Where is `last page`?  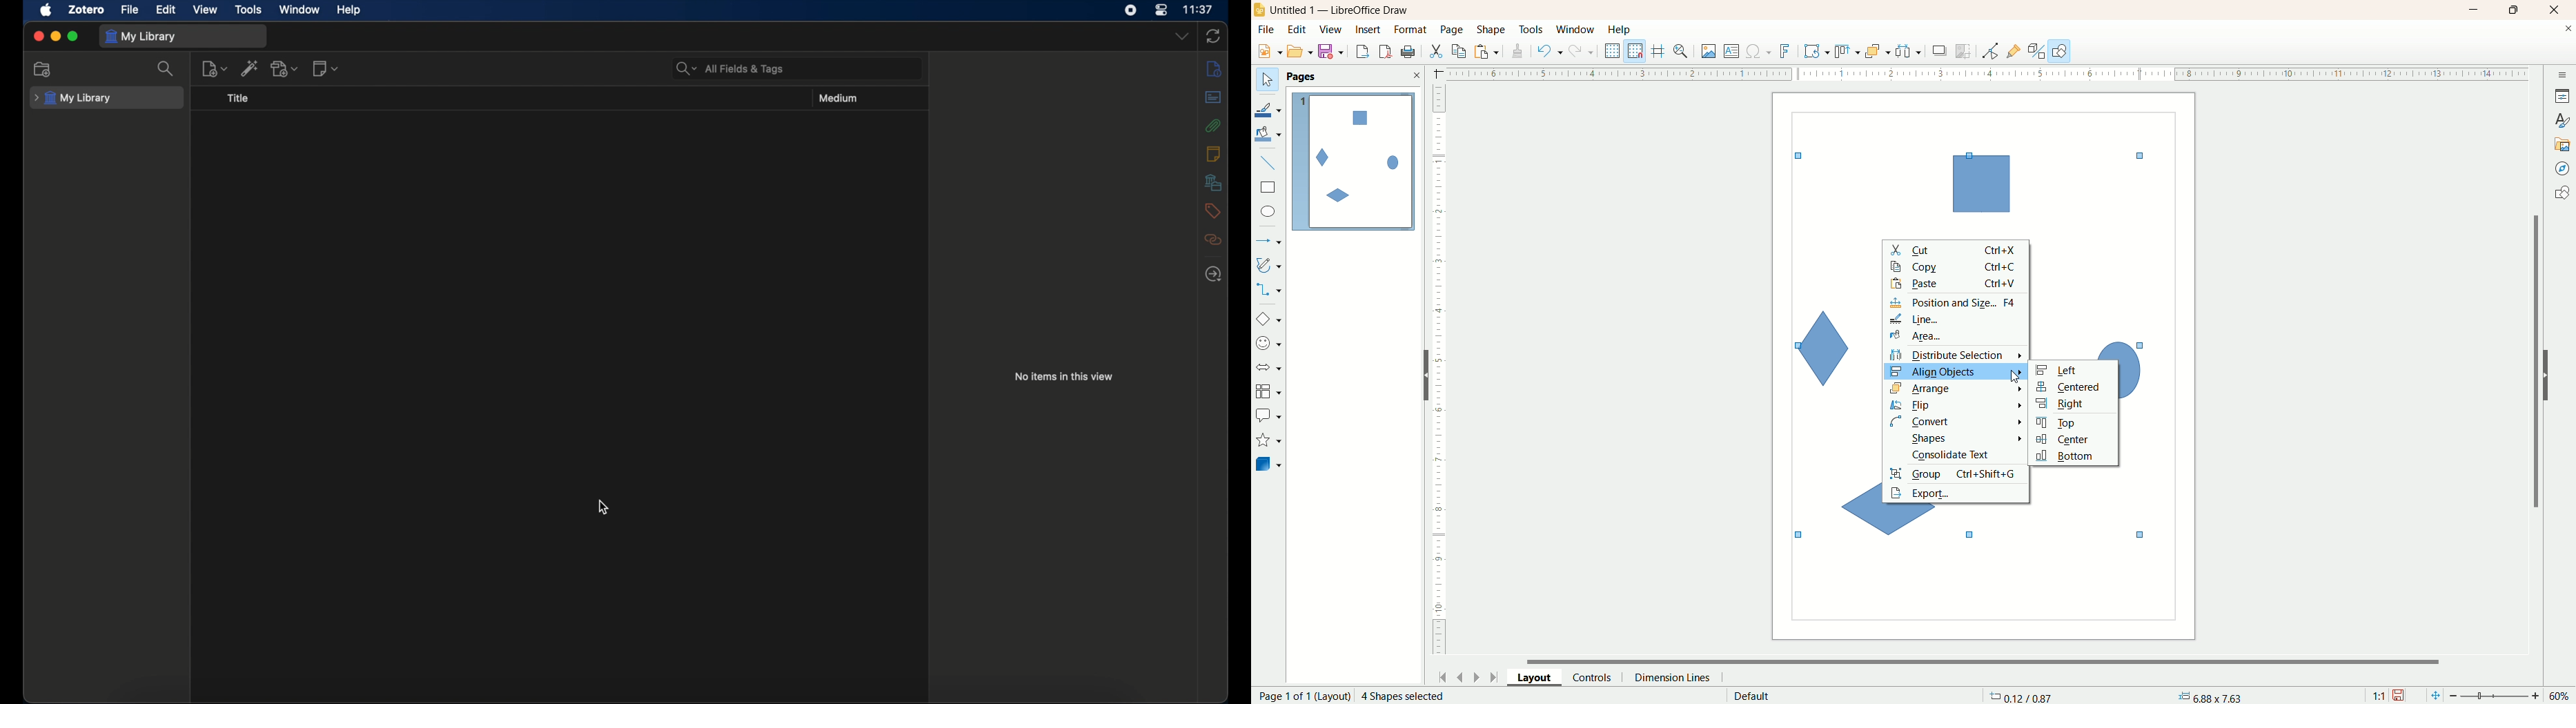 last page is located at coordinates (1496, 676).